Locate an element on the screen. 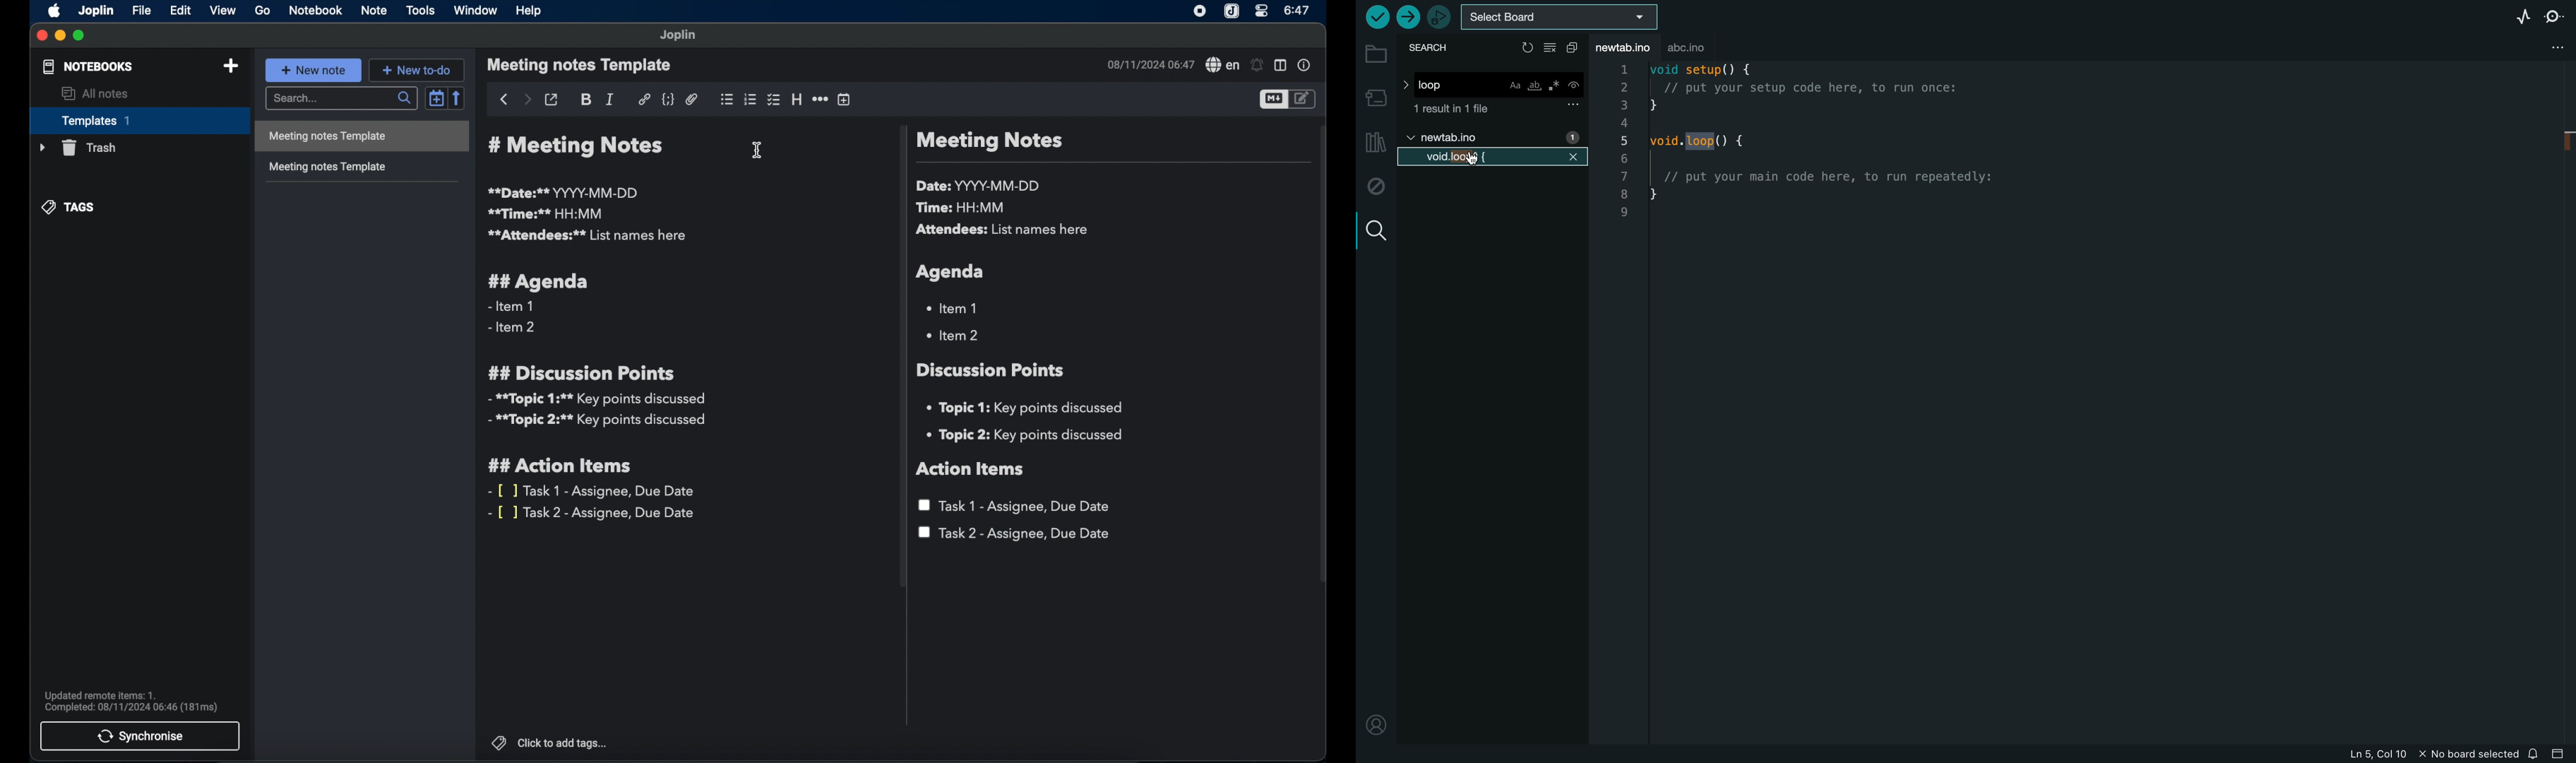  08/11/2024 06:47 is located at coordinates (1149, 64).